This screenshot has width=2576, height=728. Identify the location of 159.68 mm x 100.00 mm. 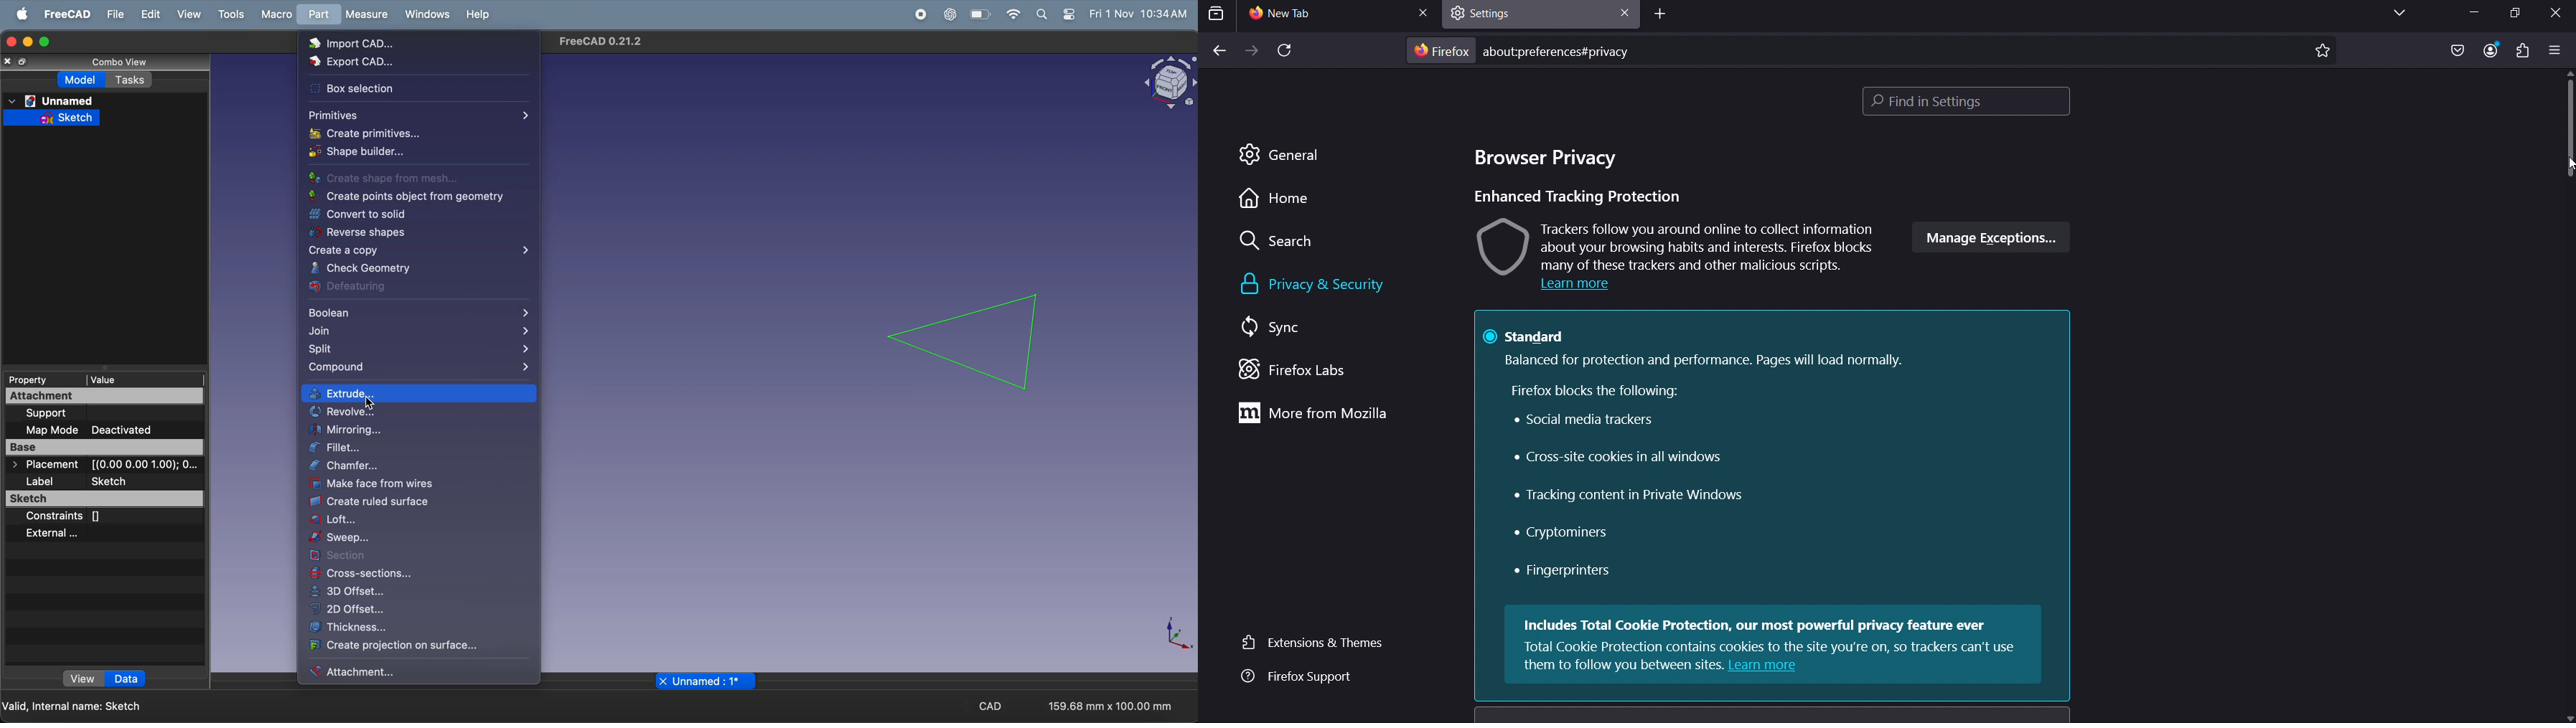
(1109, 707).